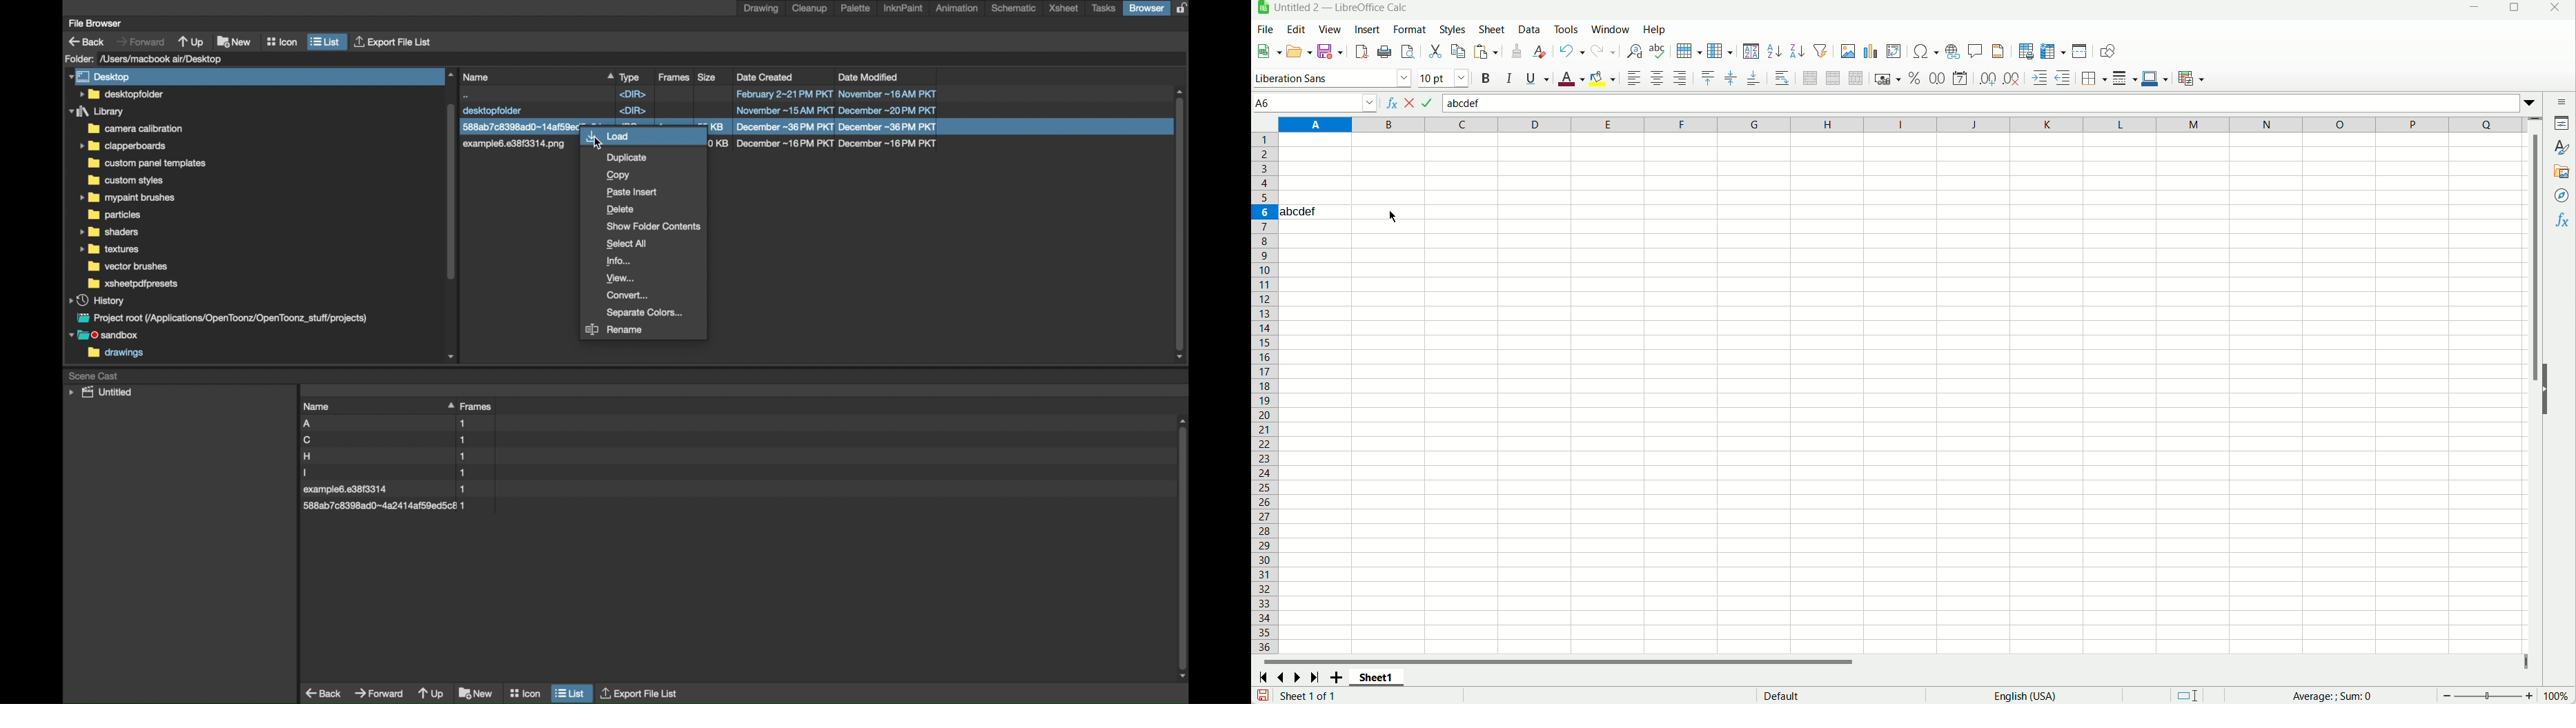  Describe the element at coordinates (449, 404) in the screenshot. I see `drag handle` at that location.